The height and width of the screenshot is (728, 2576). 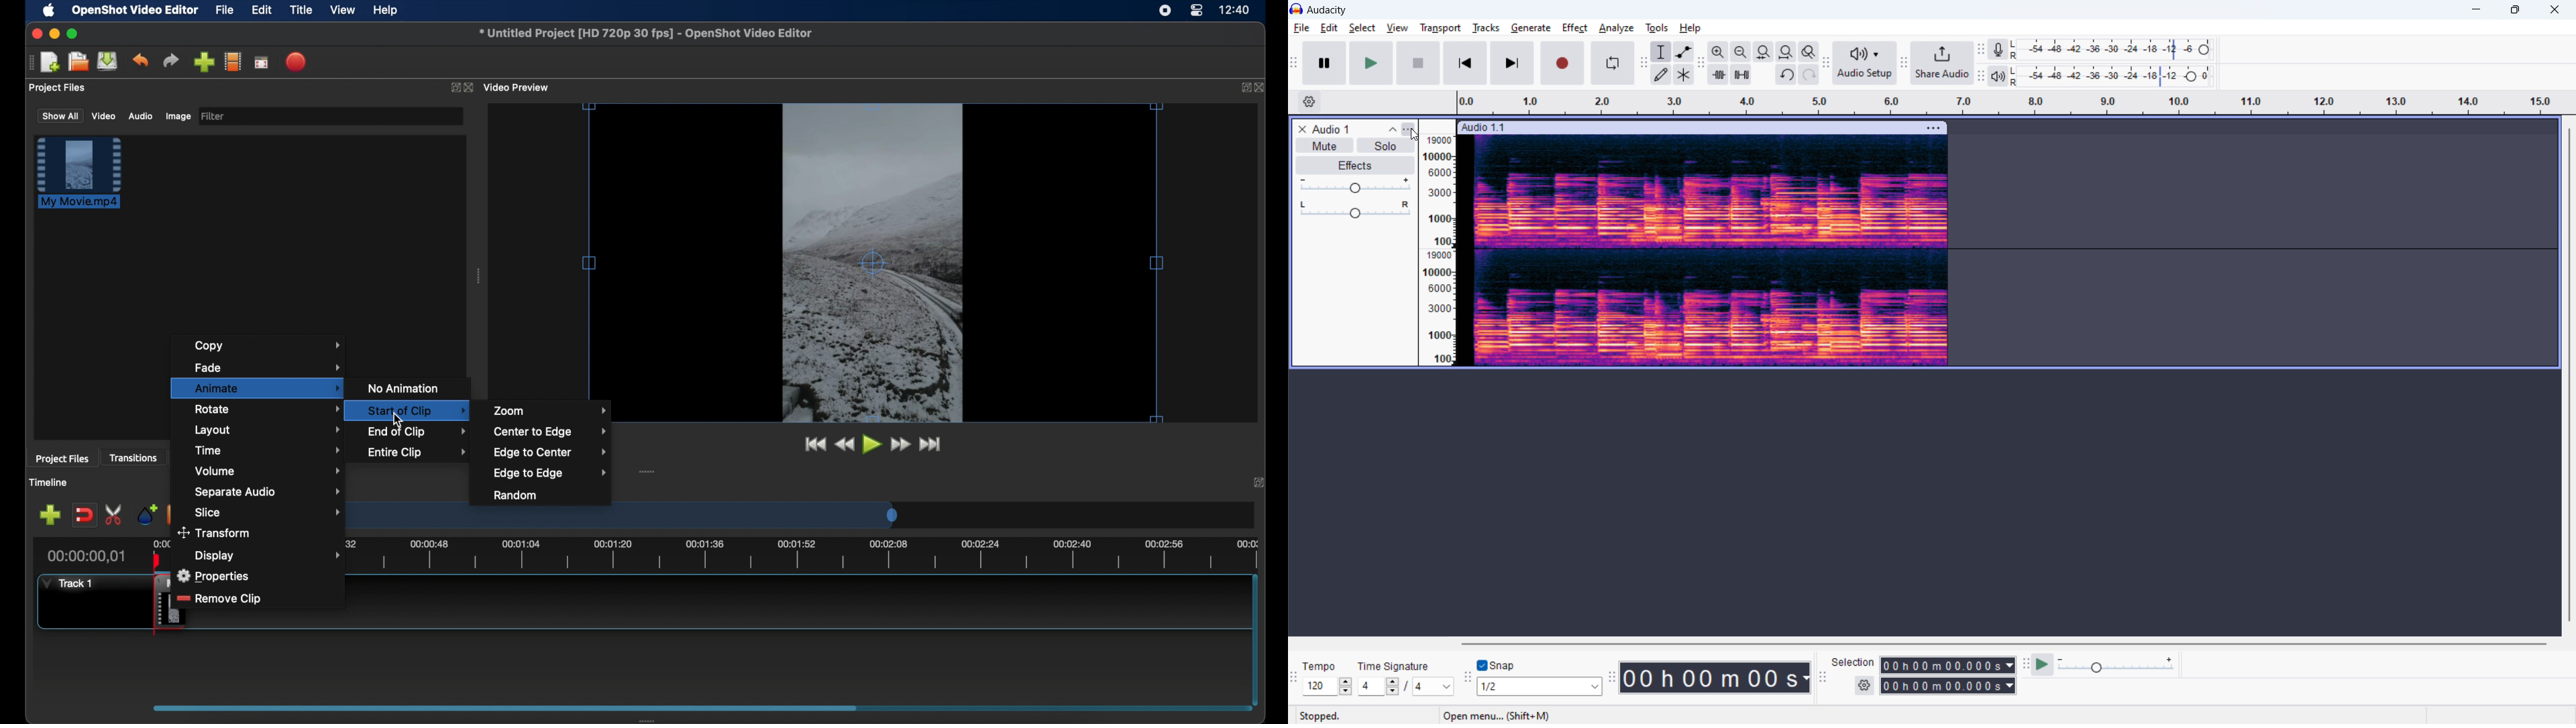 What do you see at coordinates (1854, 662) in the screenshot?
I see `selection` at bounding box center [1854, 662].